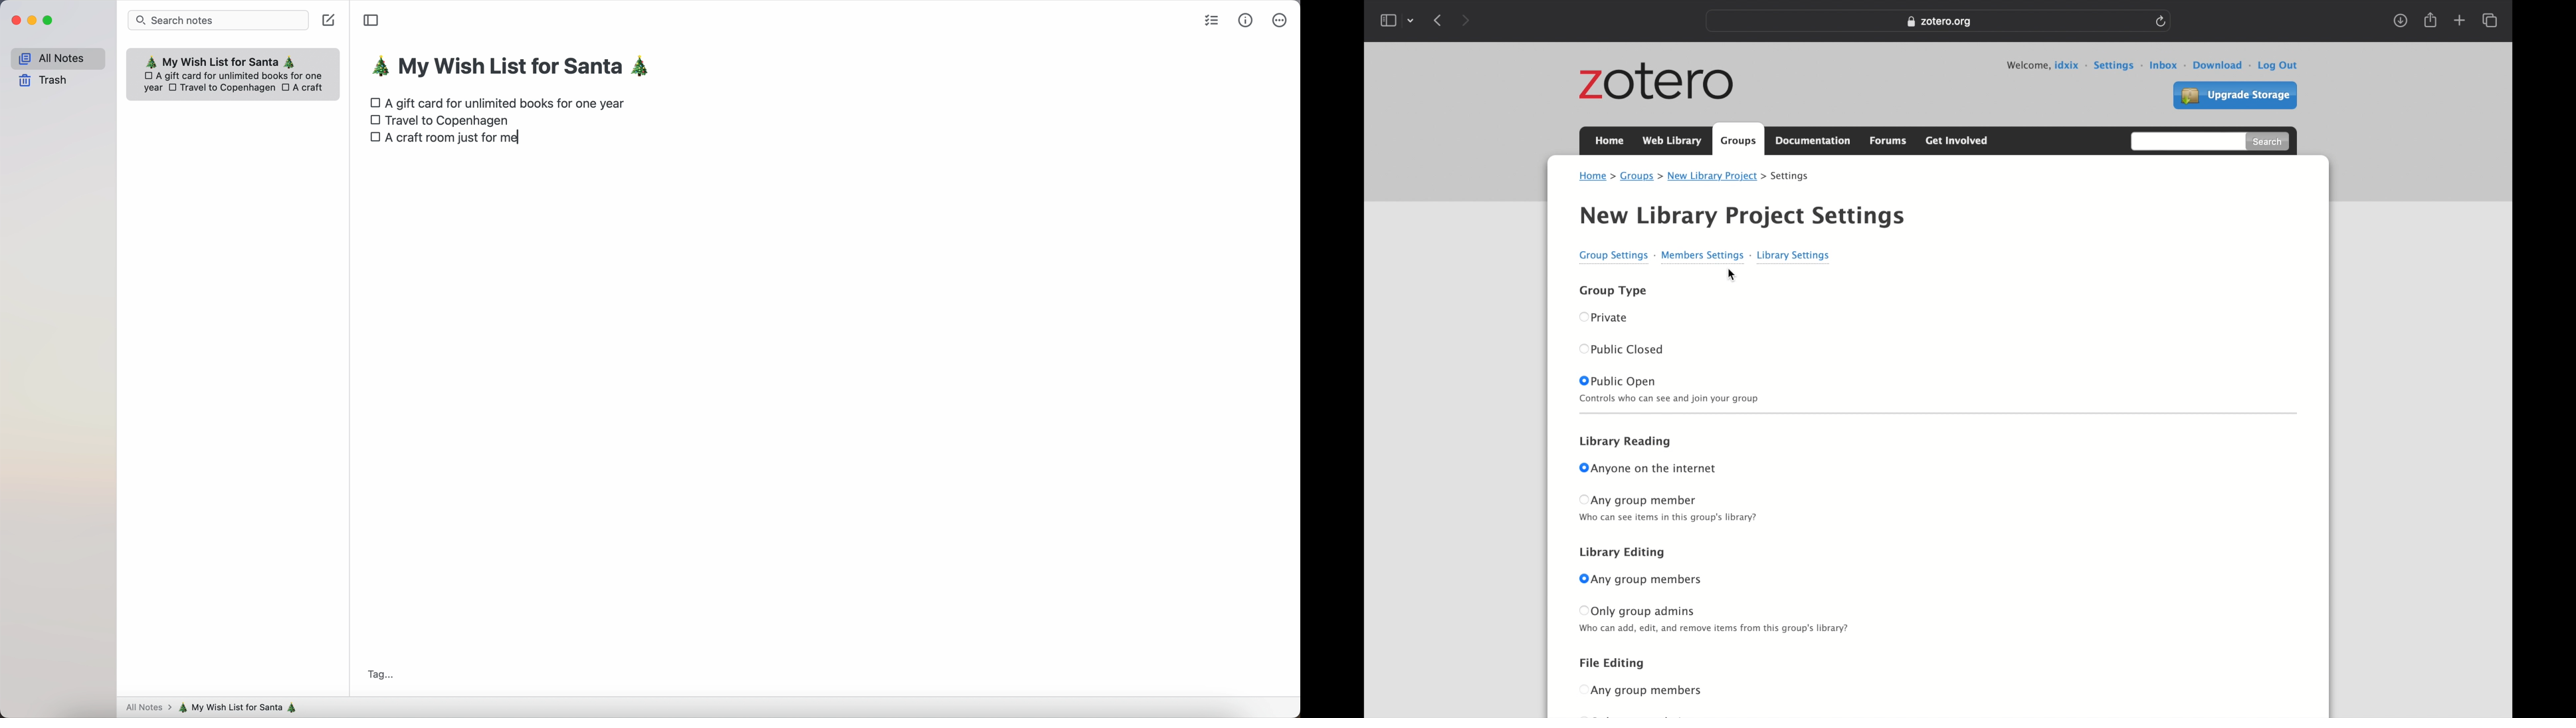 The height and width of the screenshot is (728, 2576). I want to click on check list, so click(1213, 21).